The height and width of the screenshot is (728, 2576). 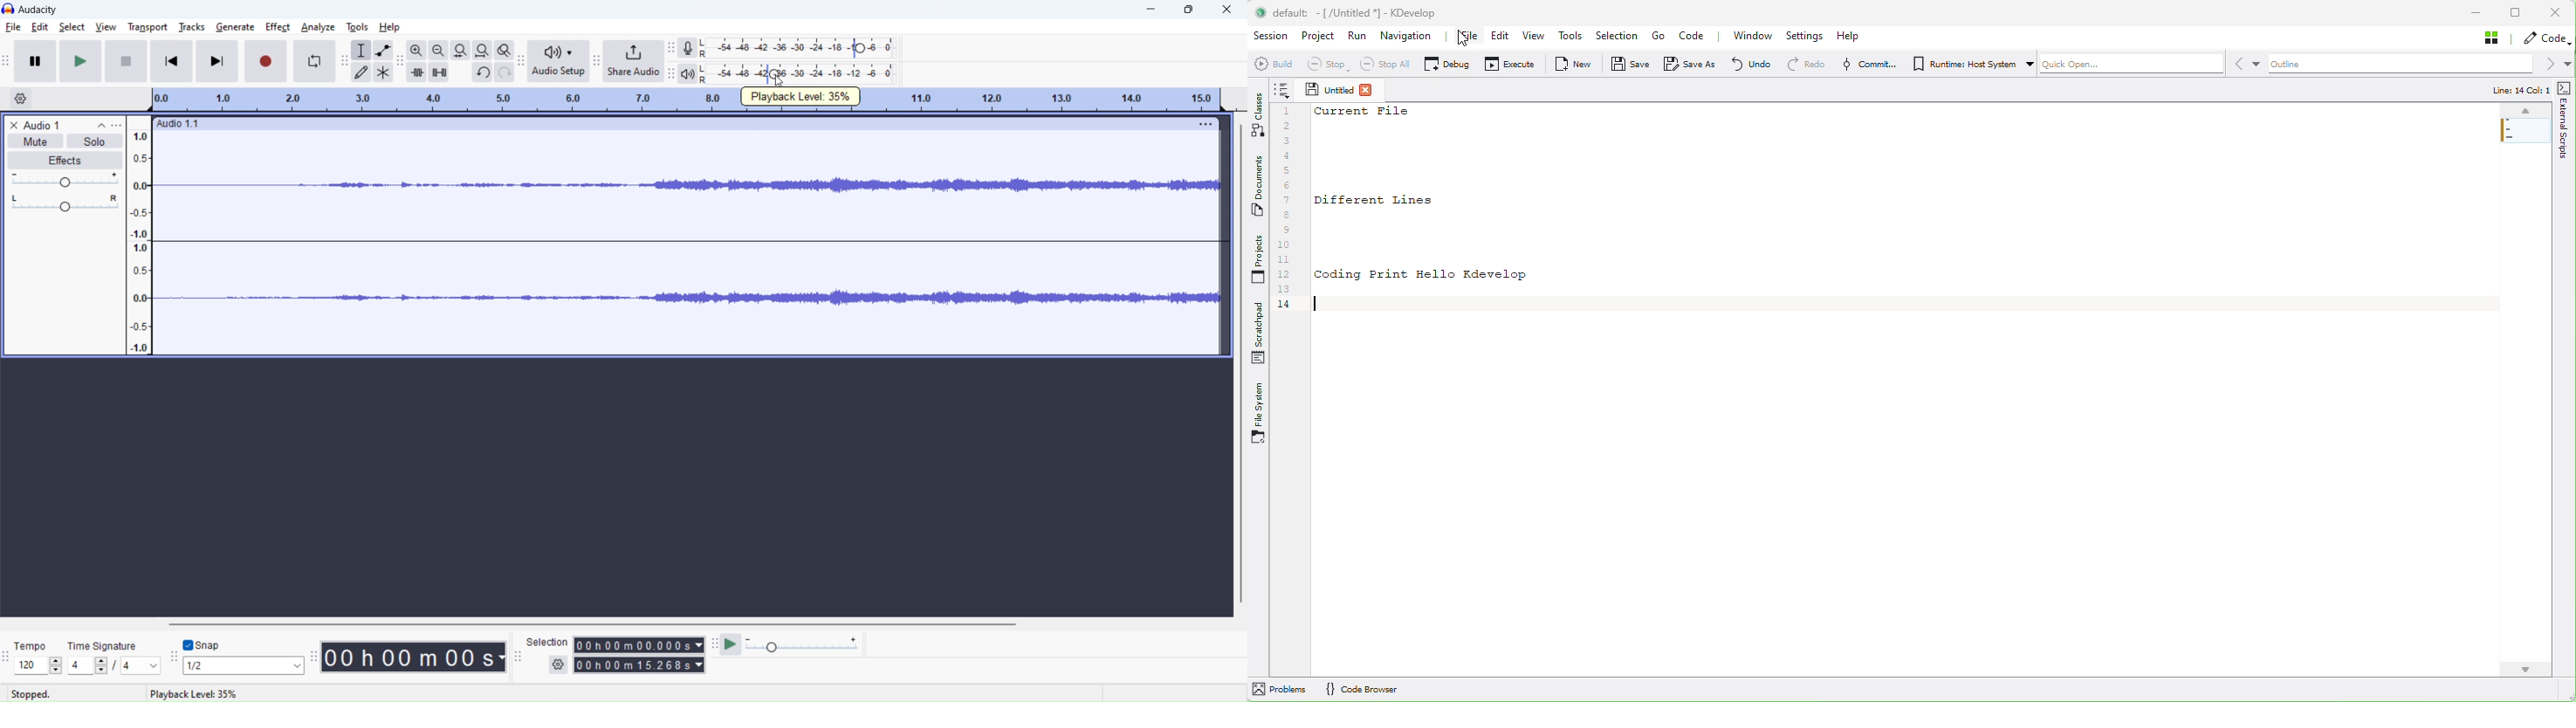 I want to click on draw tool, so click(x=361, y=72).